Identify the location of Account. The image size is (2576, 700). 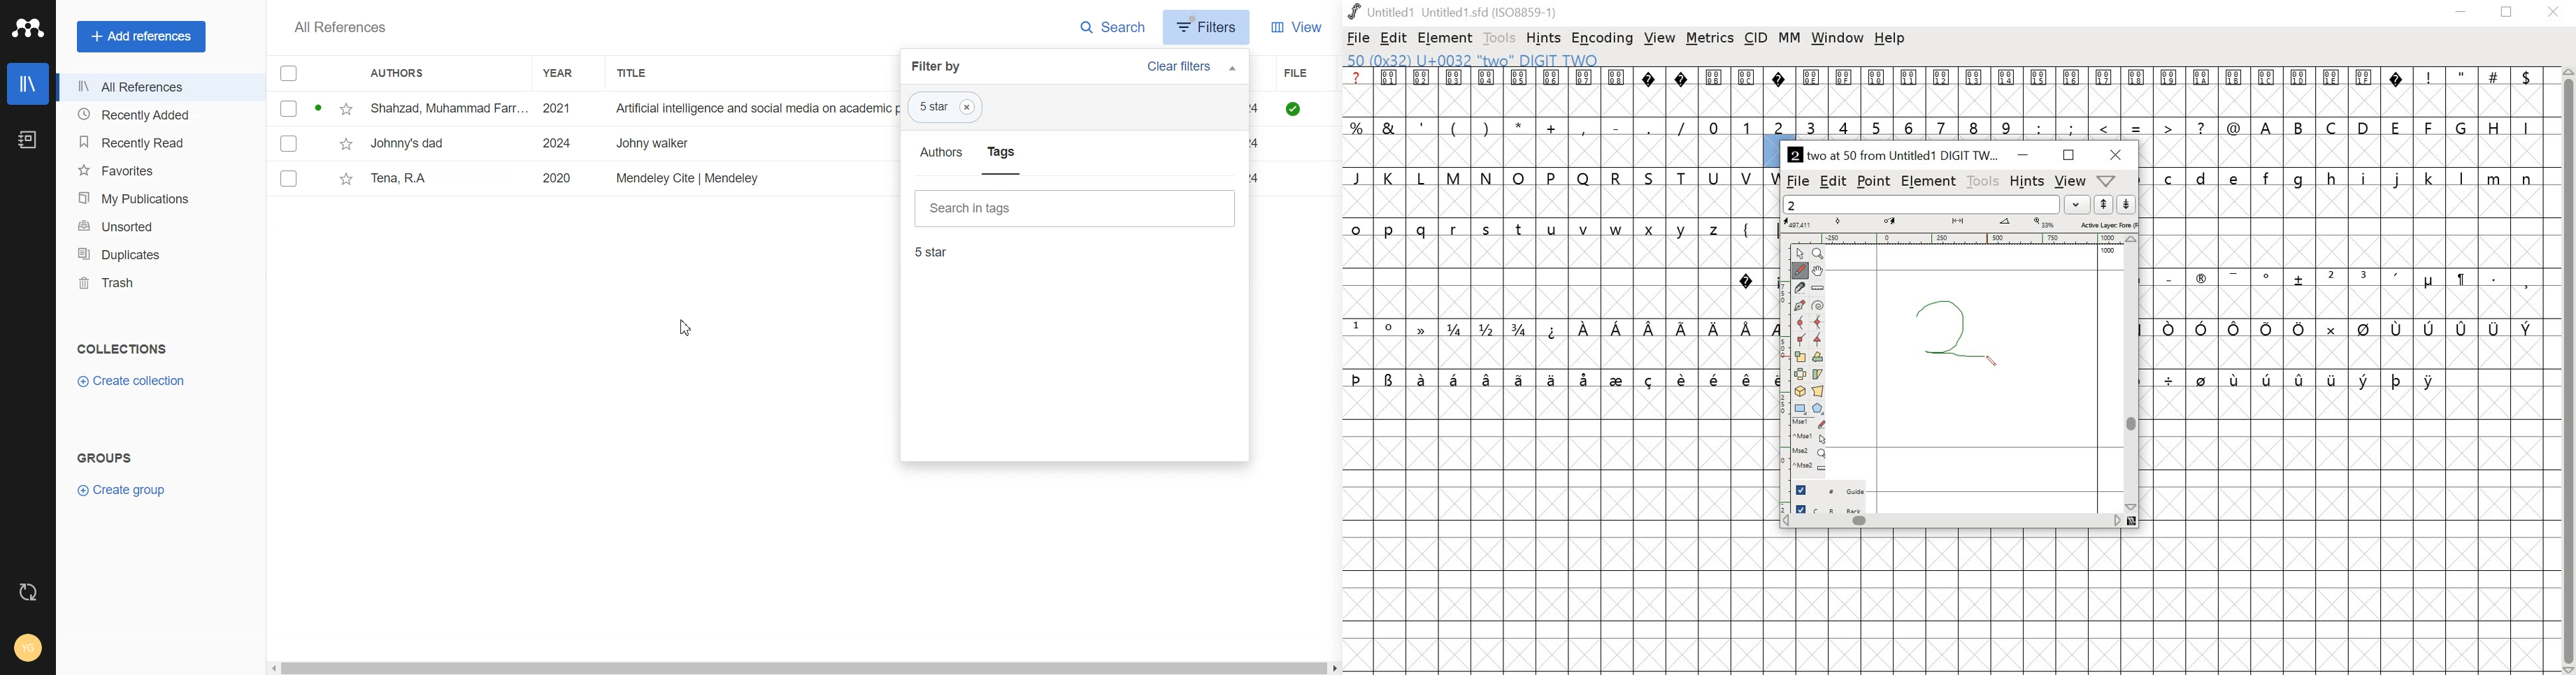
(28, 649).